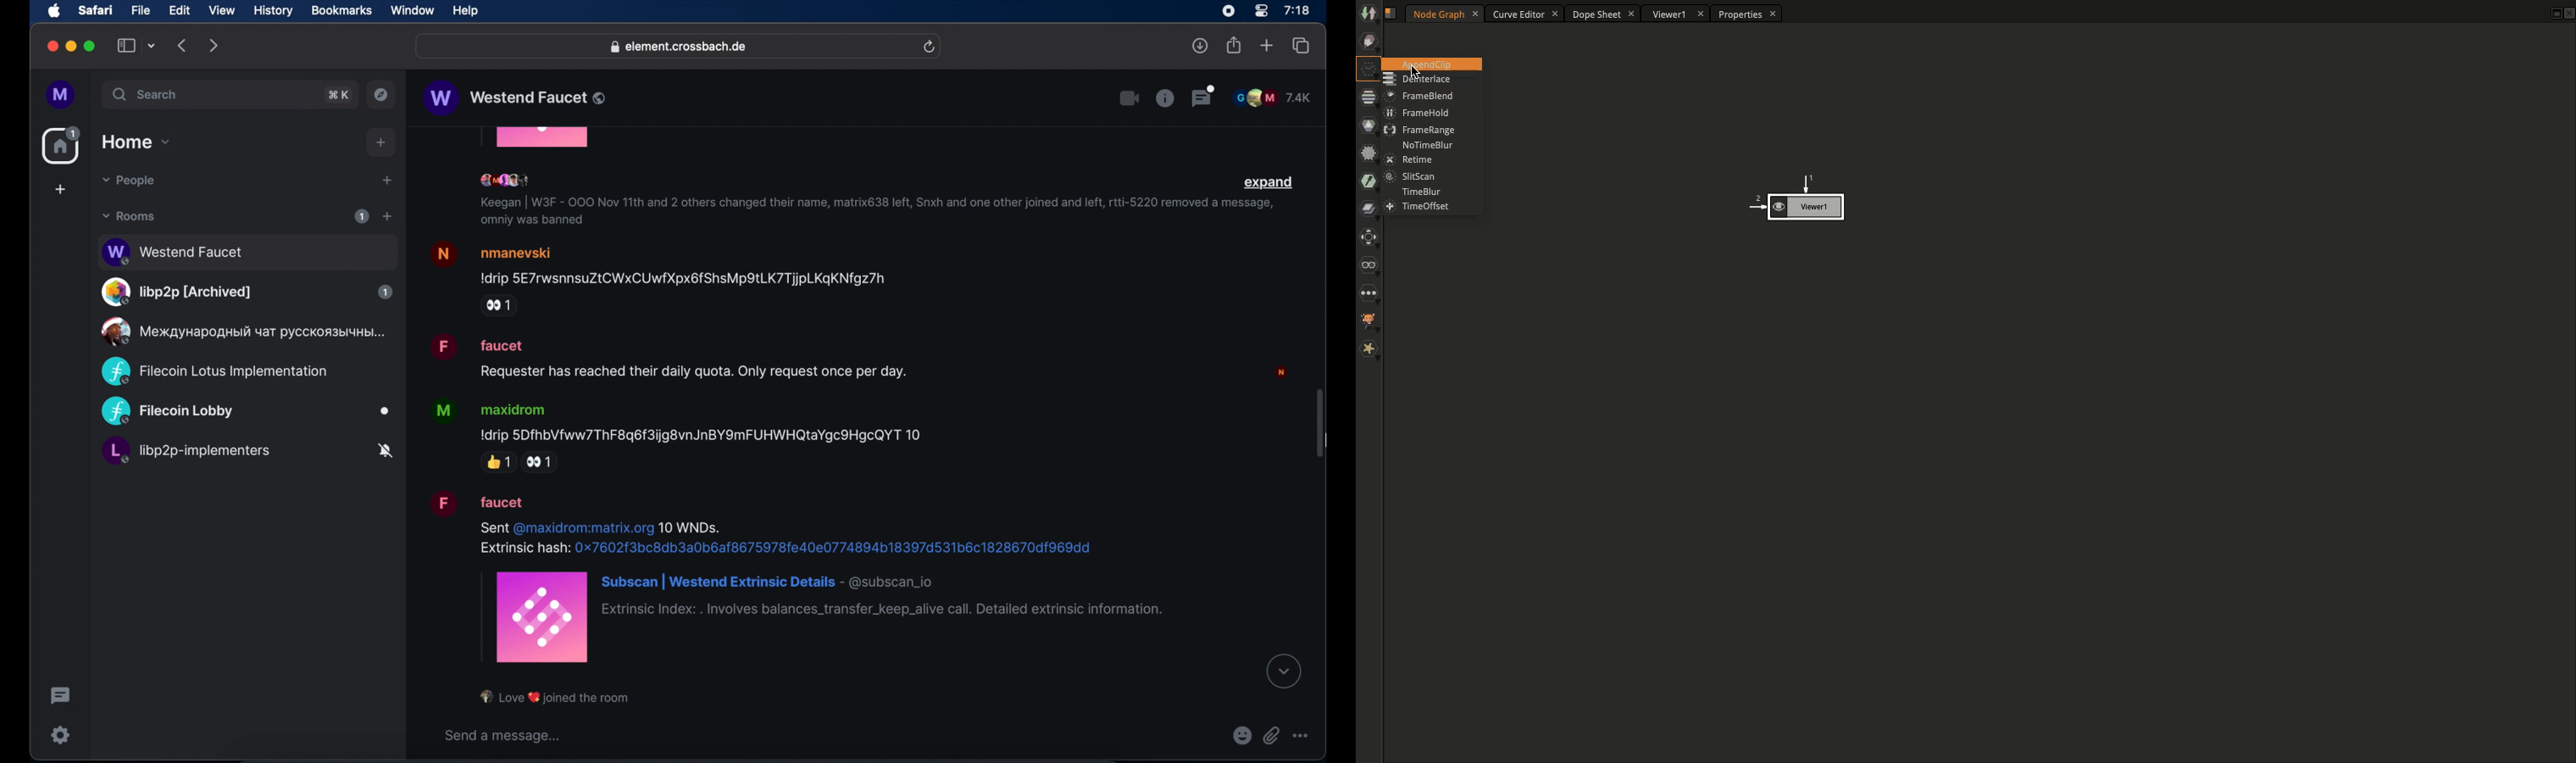 Image resolution: width=2576 pixels, height=784 pixels. What do you see at coordinates (129, 216) in the screenshot?
I see `rooms dropdown` at bounding box center [129, 216].